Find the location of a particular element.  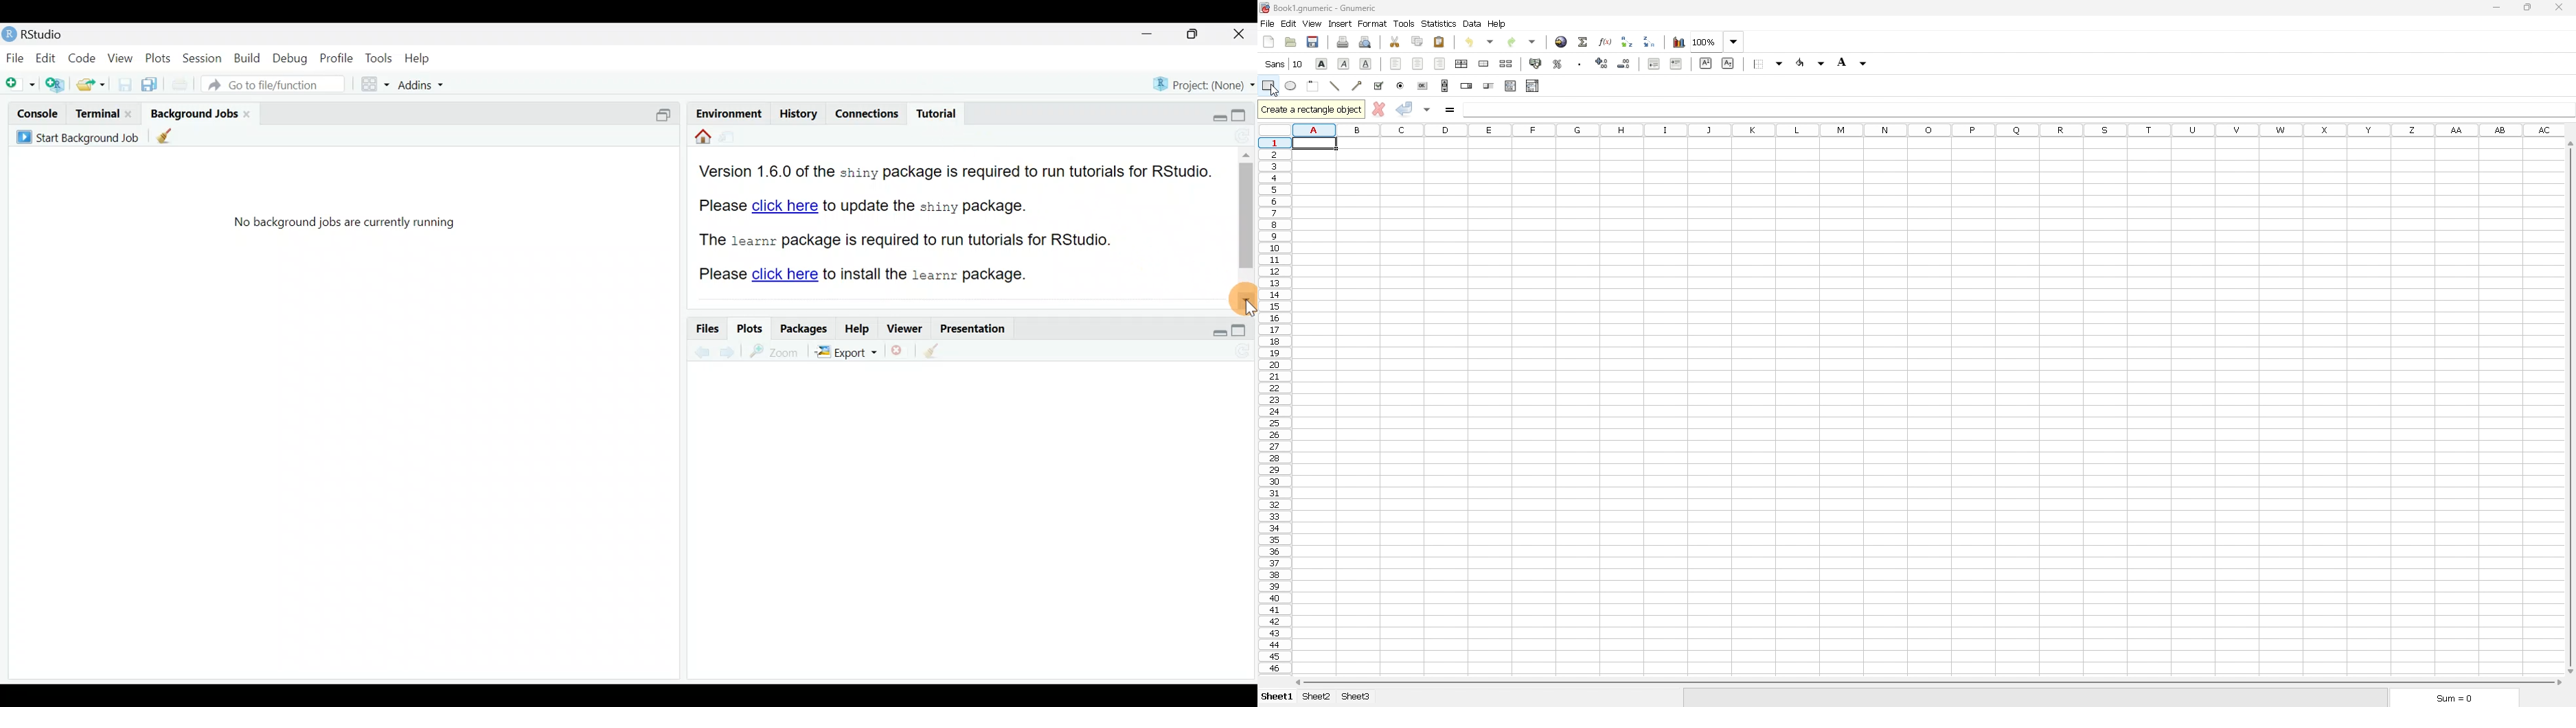

New file is located at coordinates (20, 85).